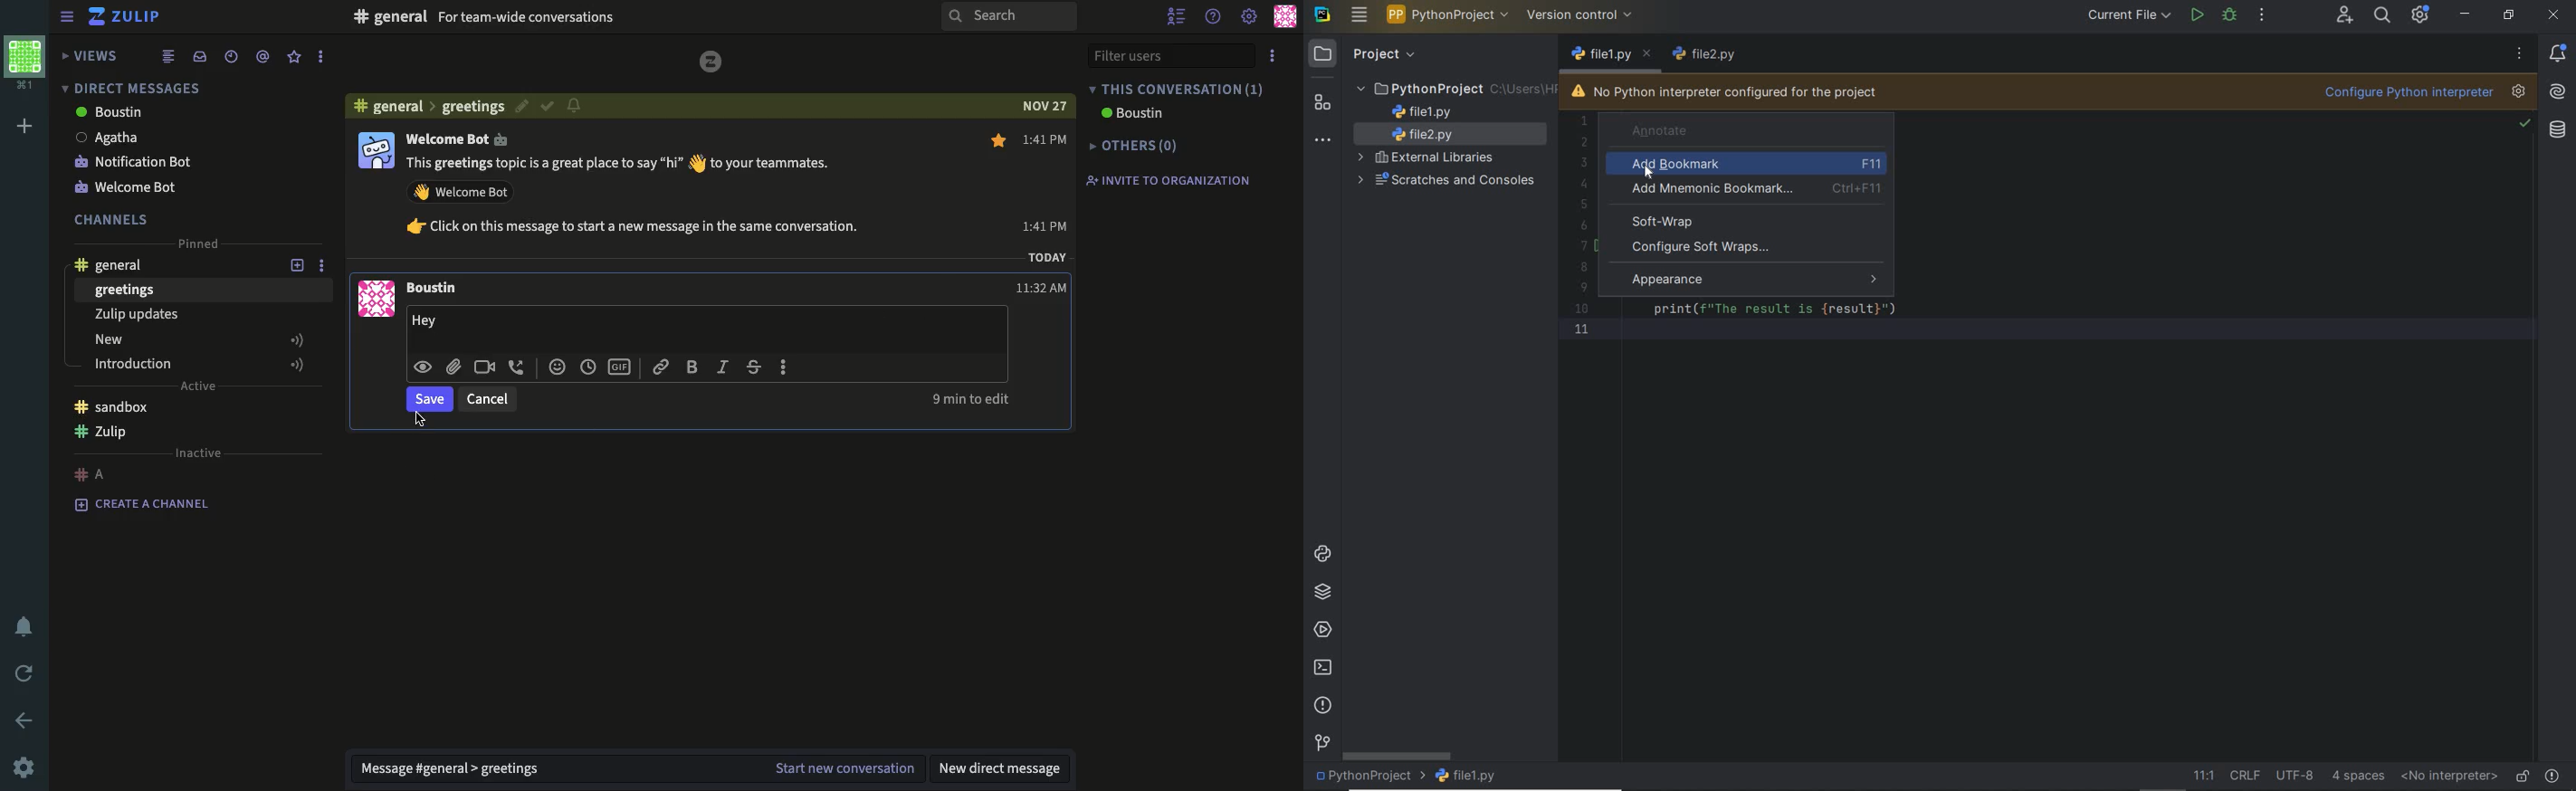 The image size is (2576, 812). What do you see at coordinates (1359, 17) in the screenshot?
I see `main menu` at bounding box center [1359, 17].